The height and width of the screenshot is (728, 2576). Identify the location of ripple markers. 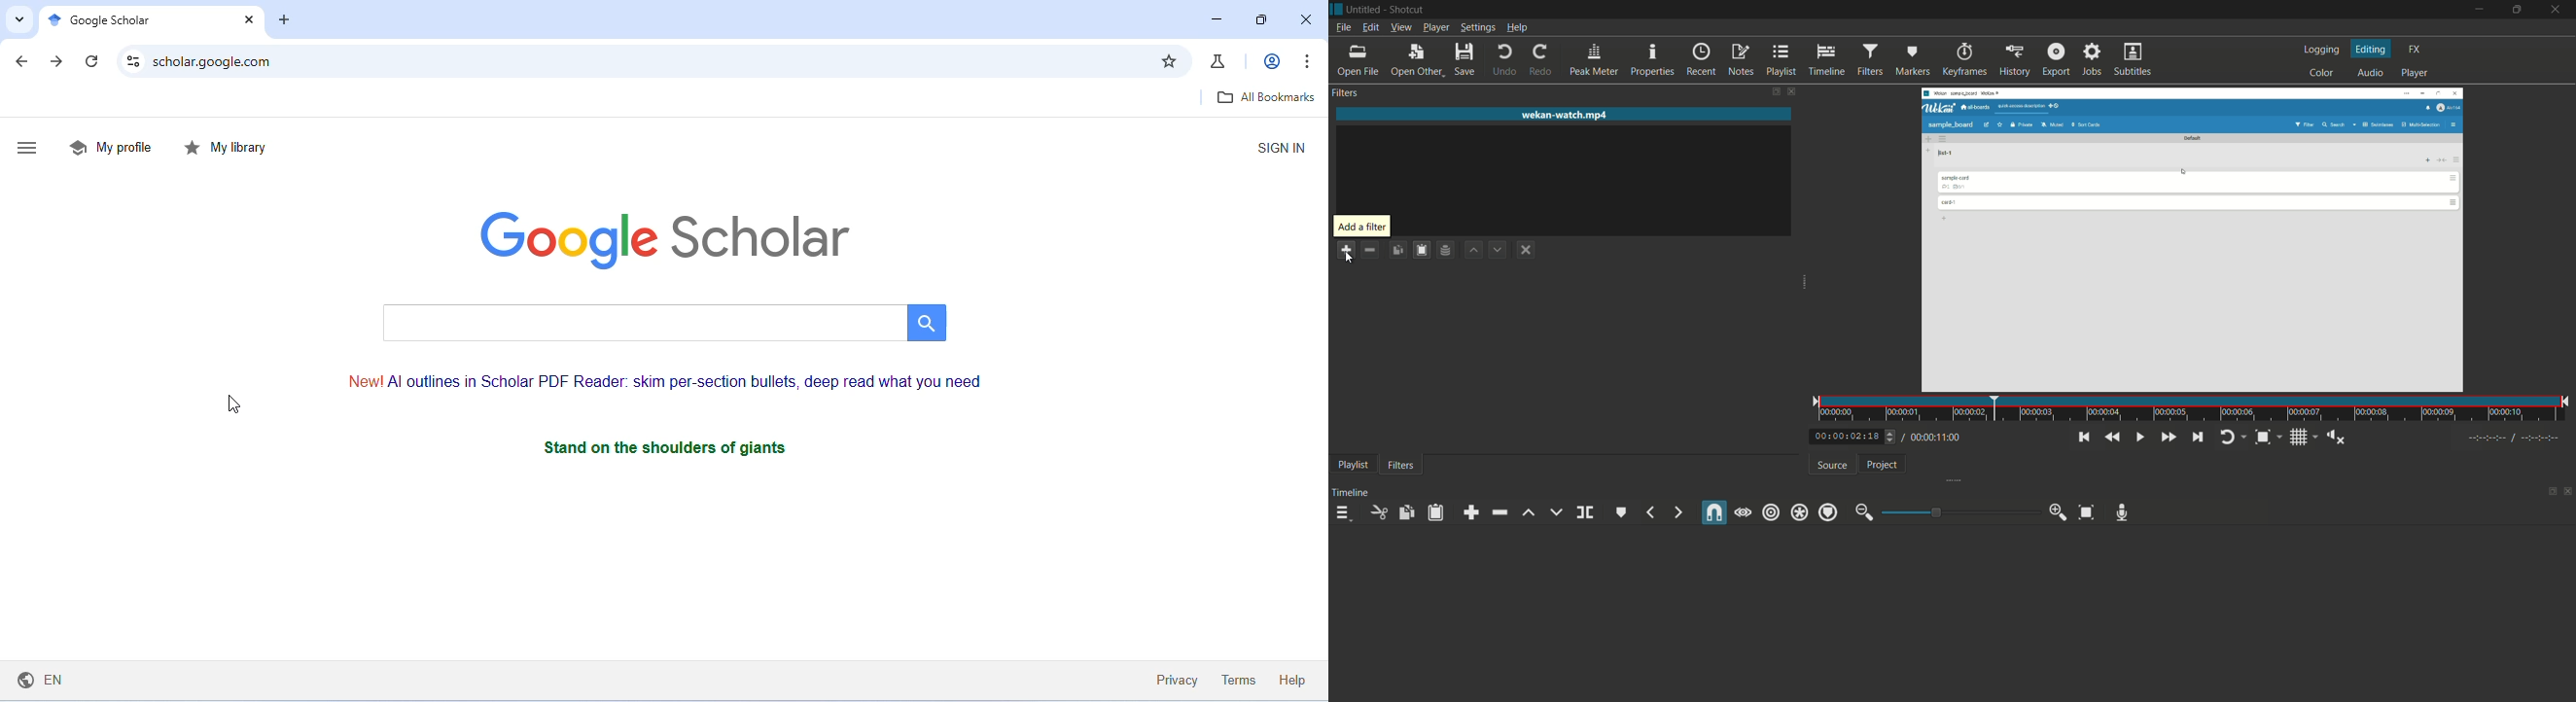
(1829, 512).